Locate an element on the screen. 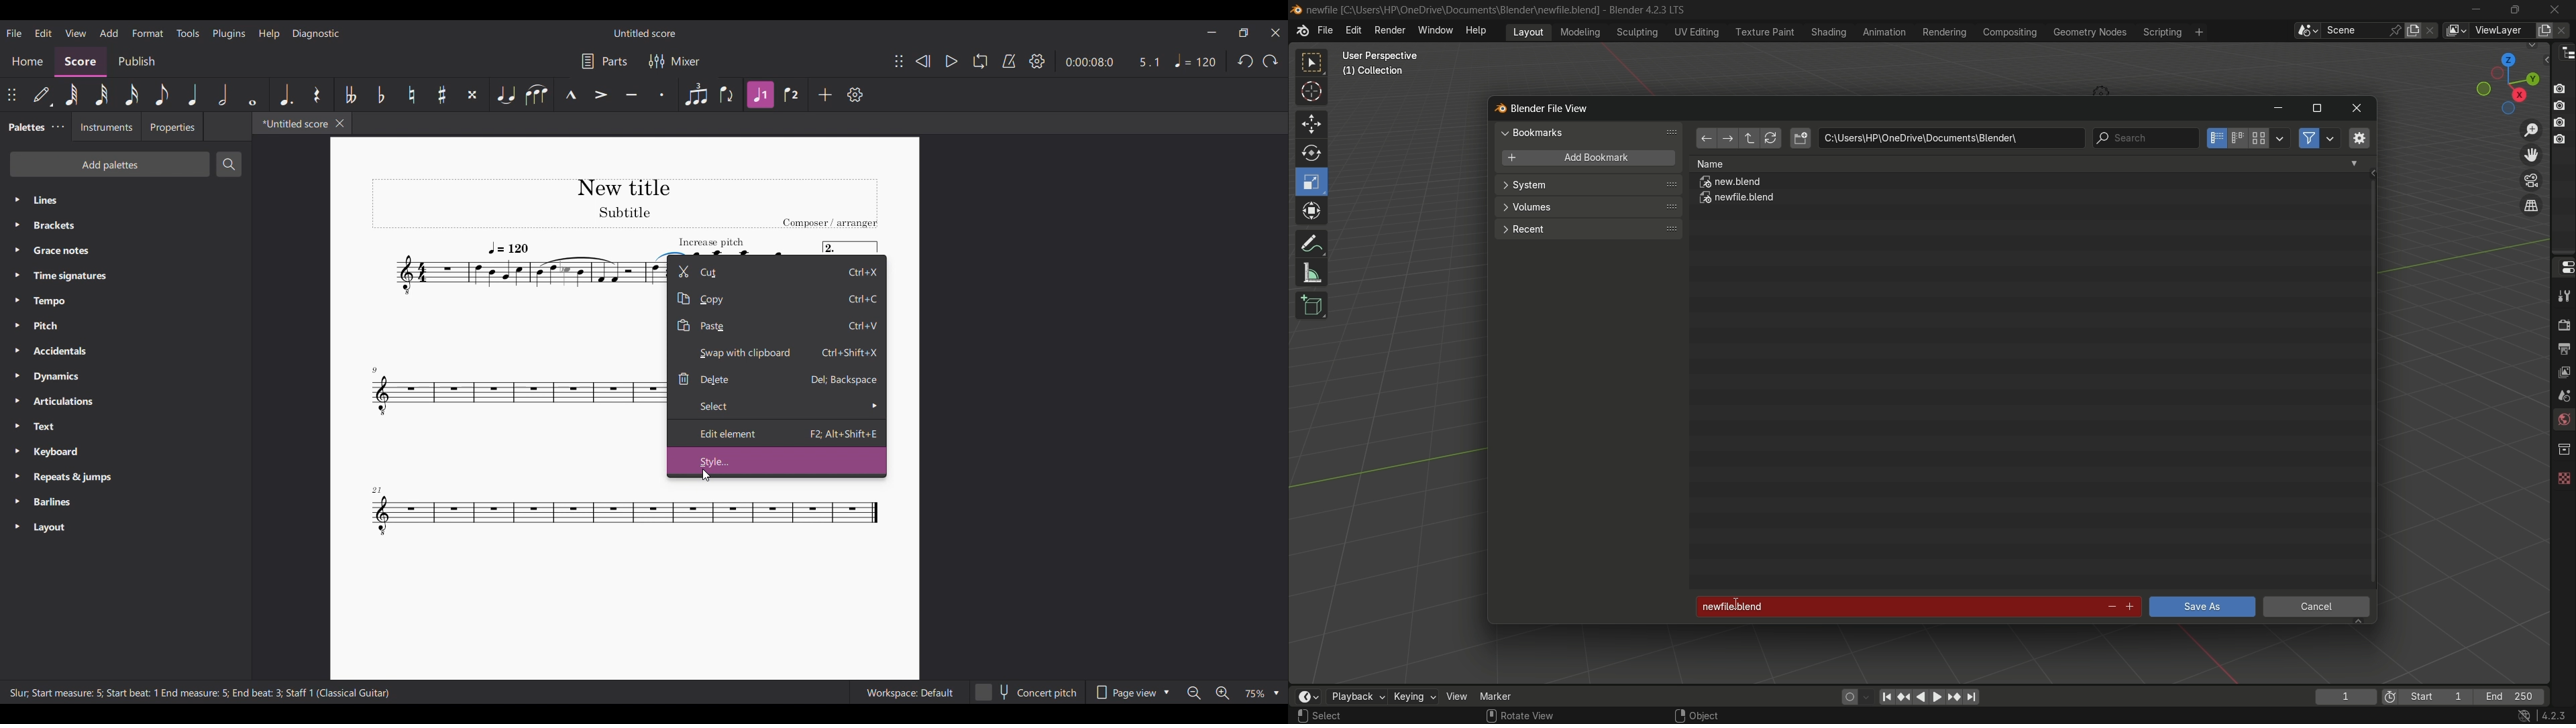 The height and width of the screenshot is (728, 2576). Cut is located at coordinates (777, 271).